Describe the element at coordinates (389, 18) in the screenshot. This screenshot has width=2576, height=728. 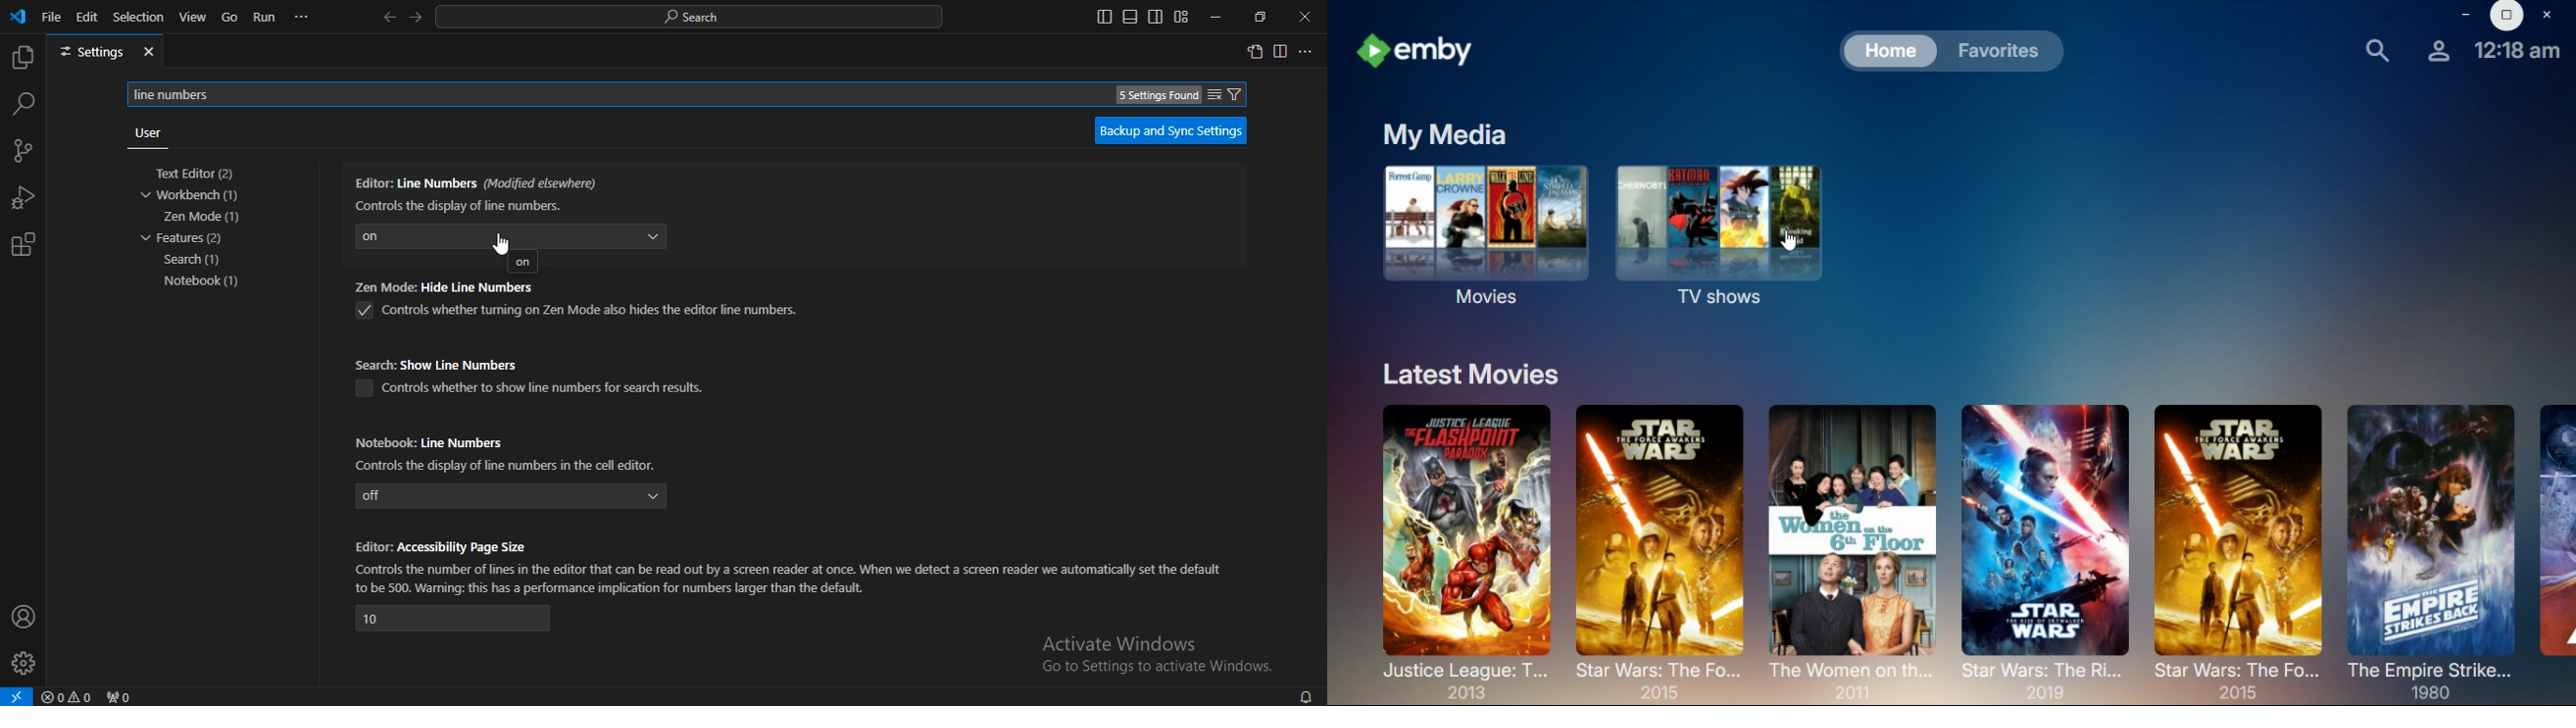
I see `go back` at that location.